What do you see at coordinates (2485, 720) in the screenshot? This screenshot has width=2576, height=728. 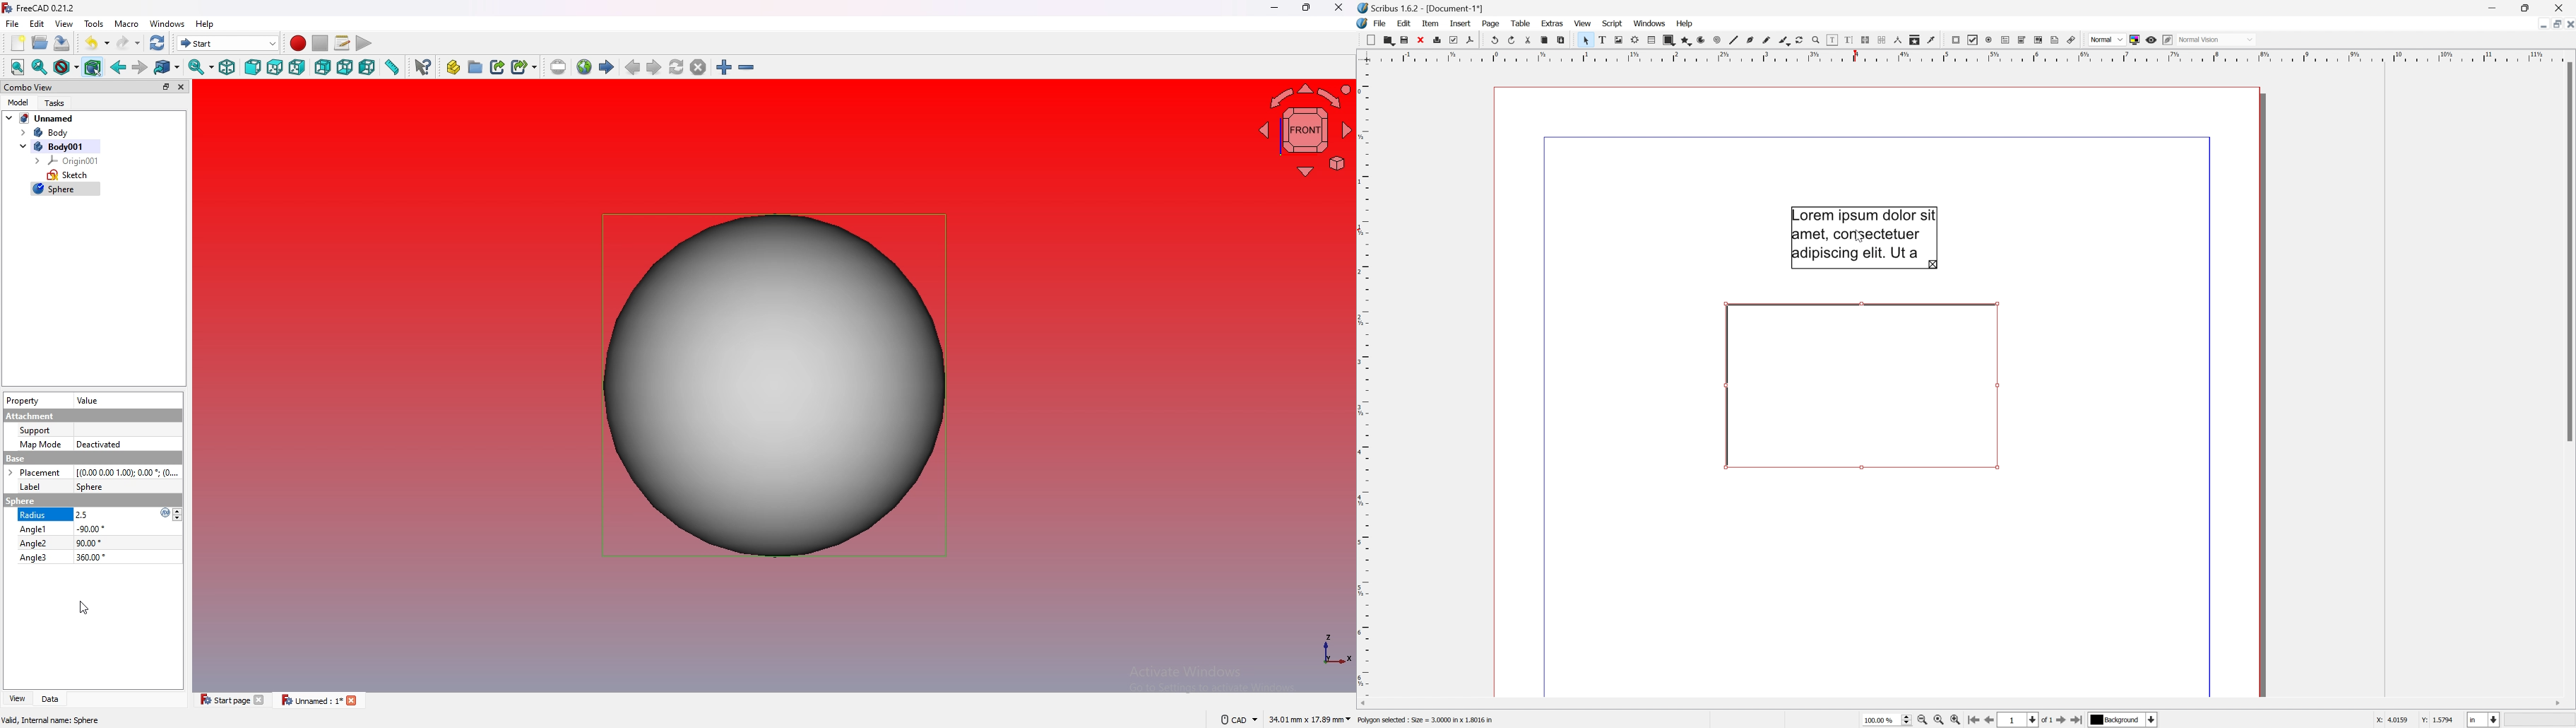 I see `Select the current unit` at bounding box center [2485, 720].